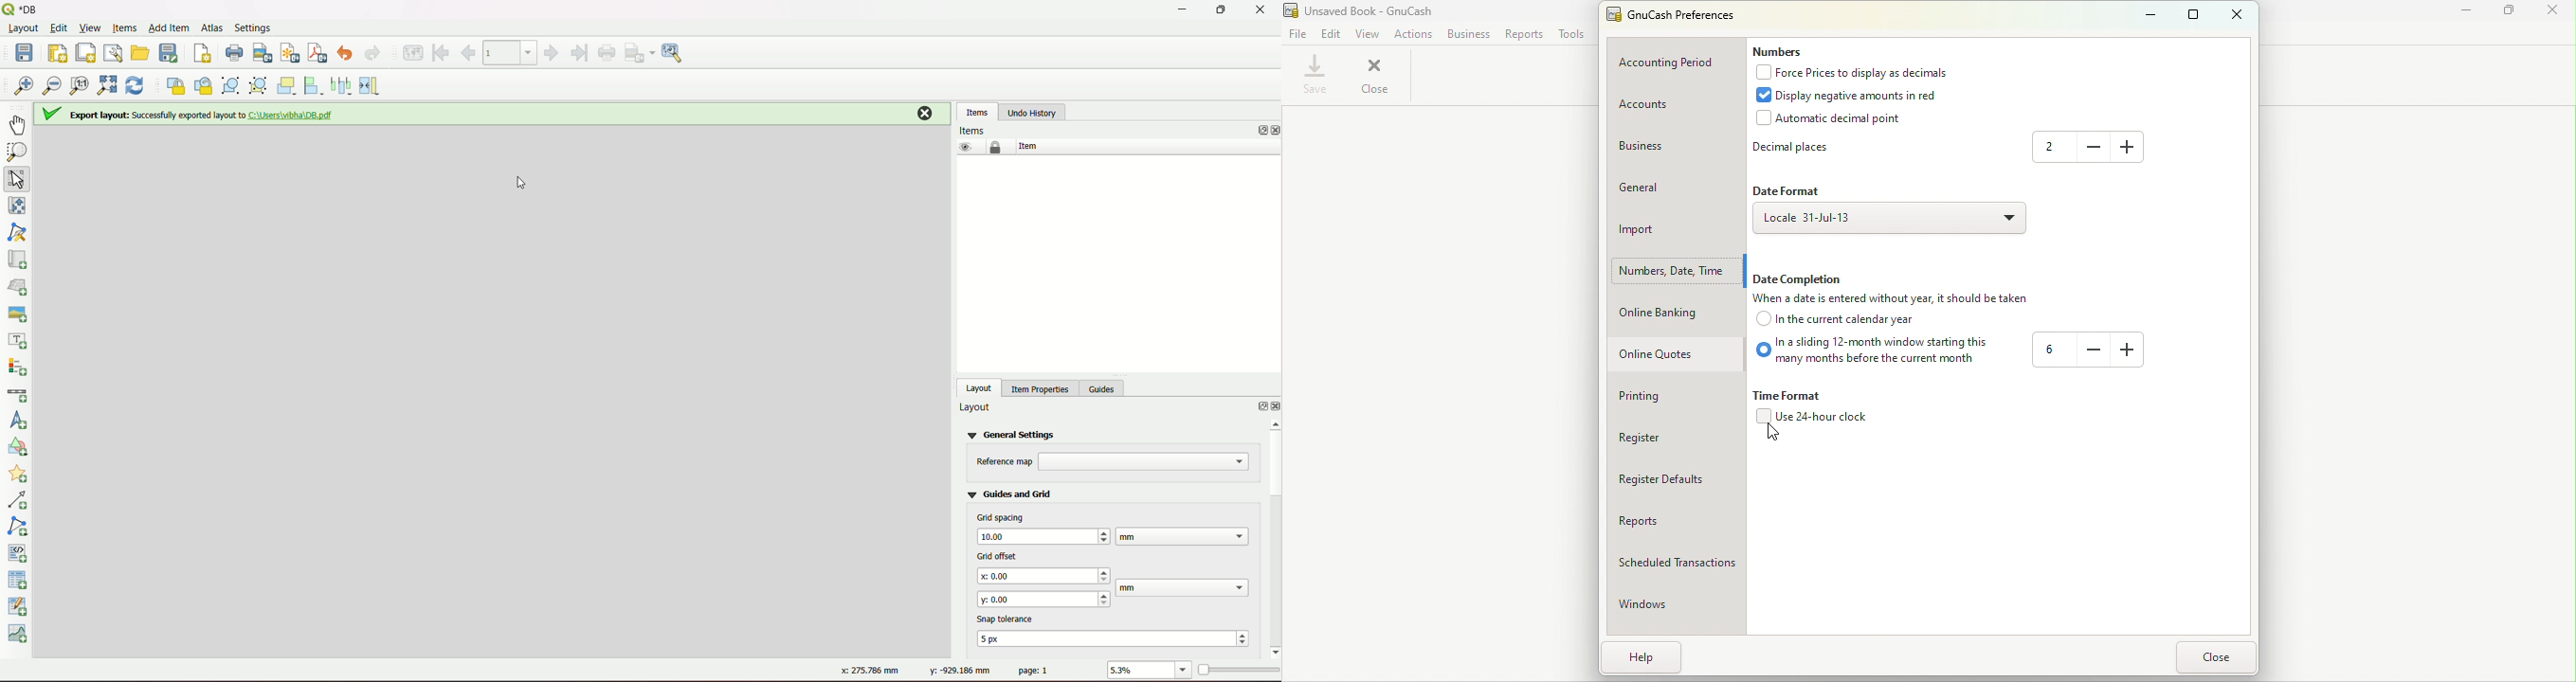  What do you see at coordinates (1789, 189) in the screenshot?
I see `Date format` at bounding box center [1789, 189].